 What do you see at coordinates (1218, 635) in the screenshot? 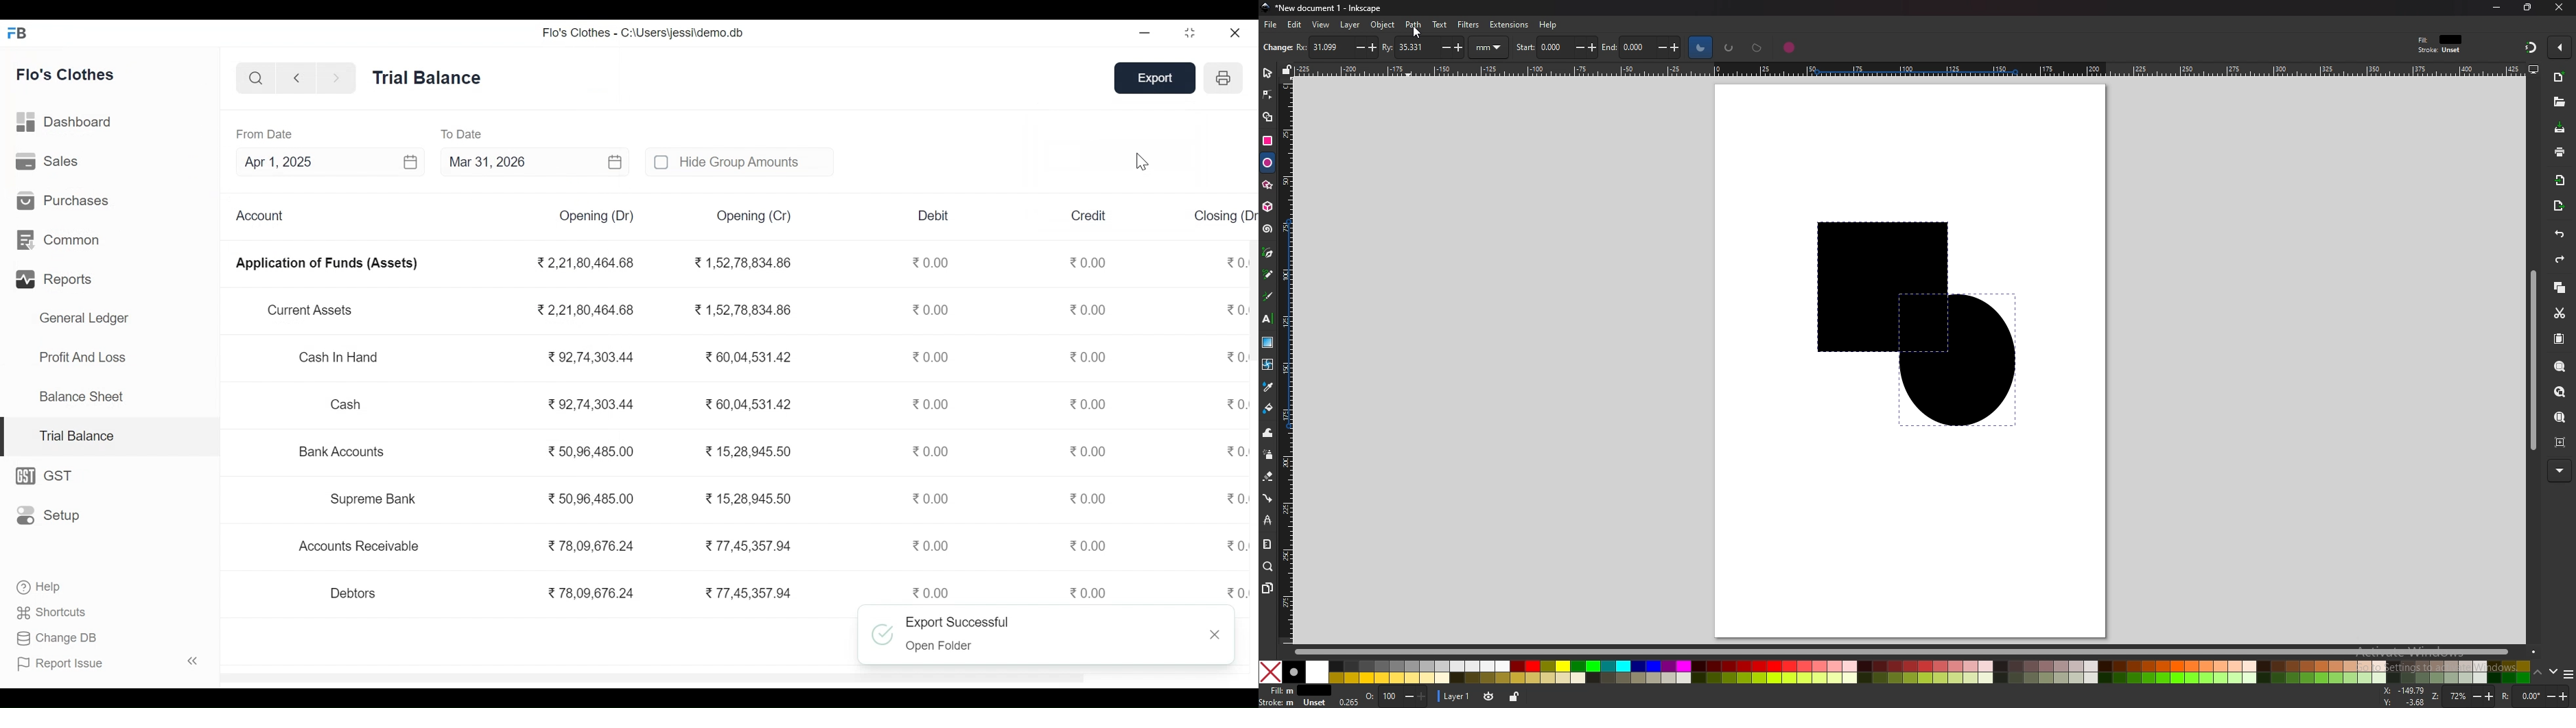
I see `close` at bounding box center [1218, 635].